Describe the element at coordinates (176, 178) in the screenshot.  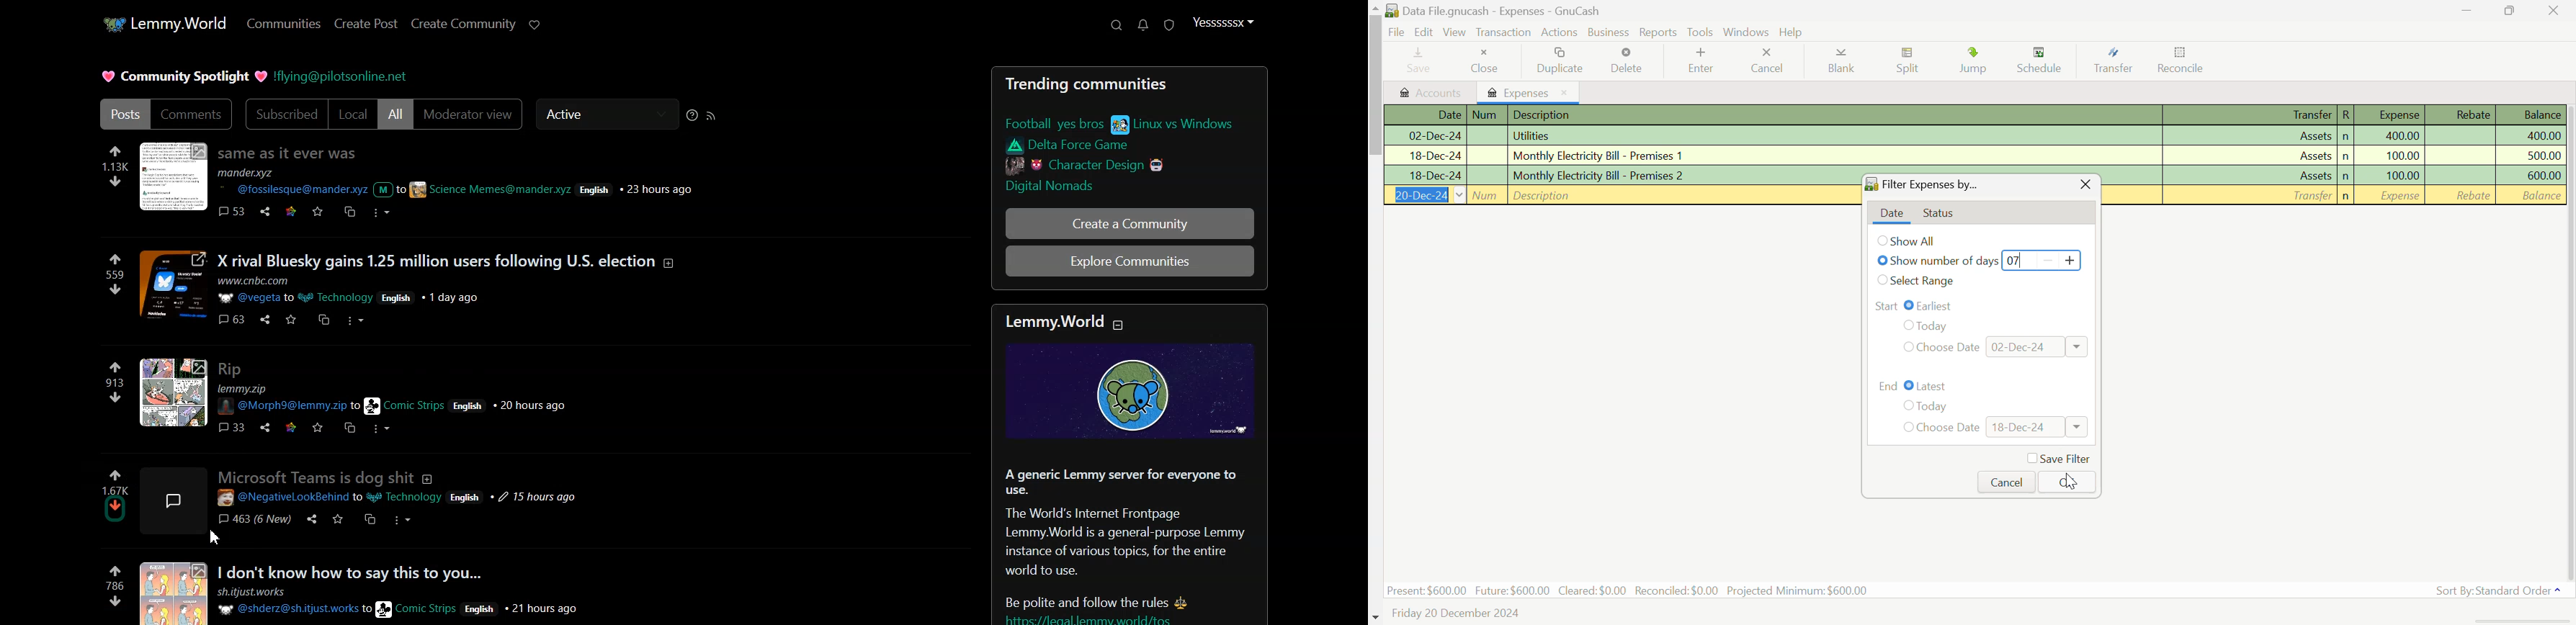
I see `image` at that location.